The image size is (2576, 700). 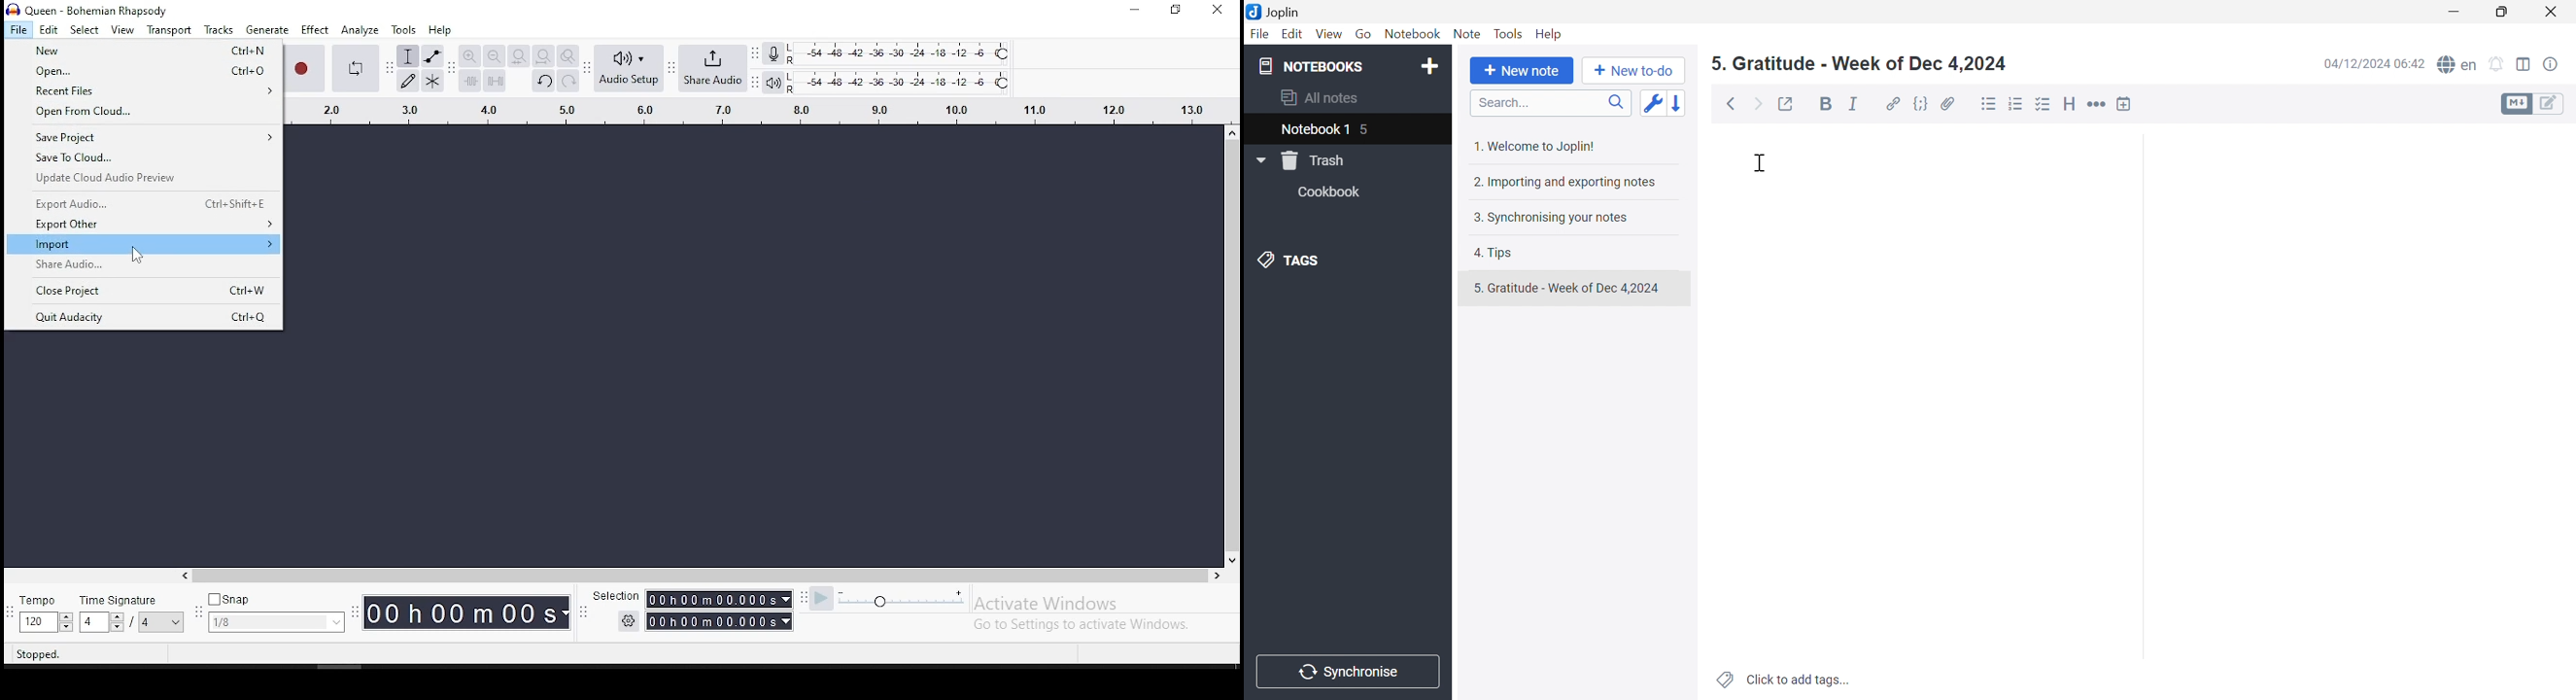 What do you see at coordinates (2098, 104) in the screenshot?
I see `Horizontal rule` at bounding box center [2098, 104].